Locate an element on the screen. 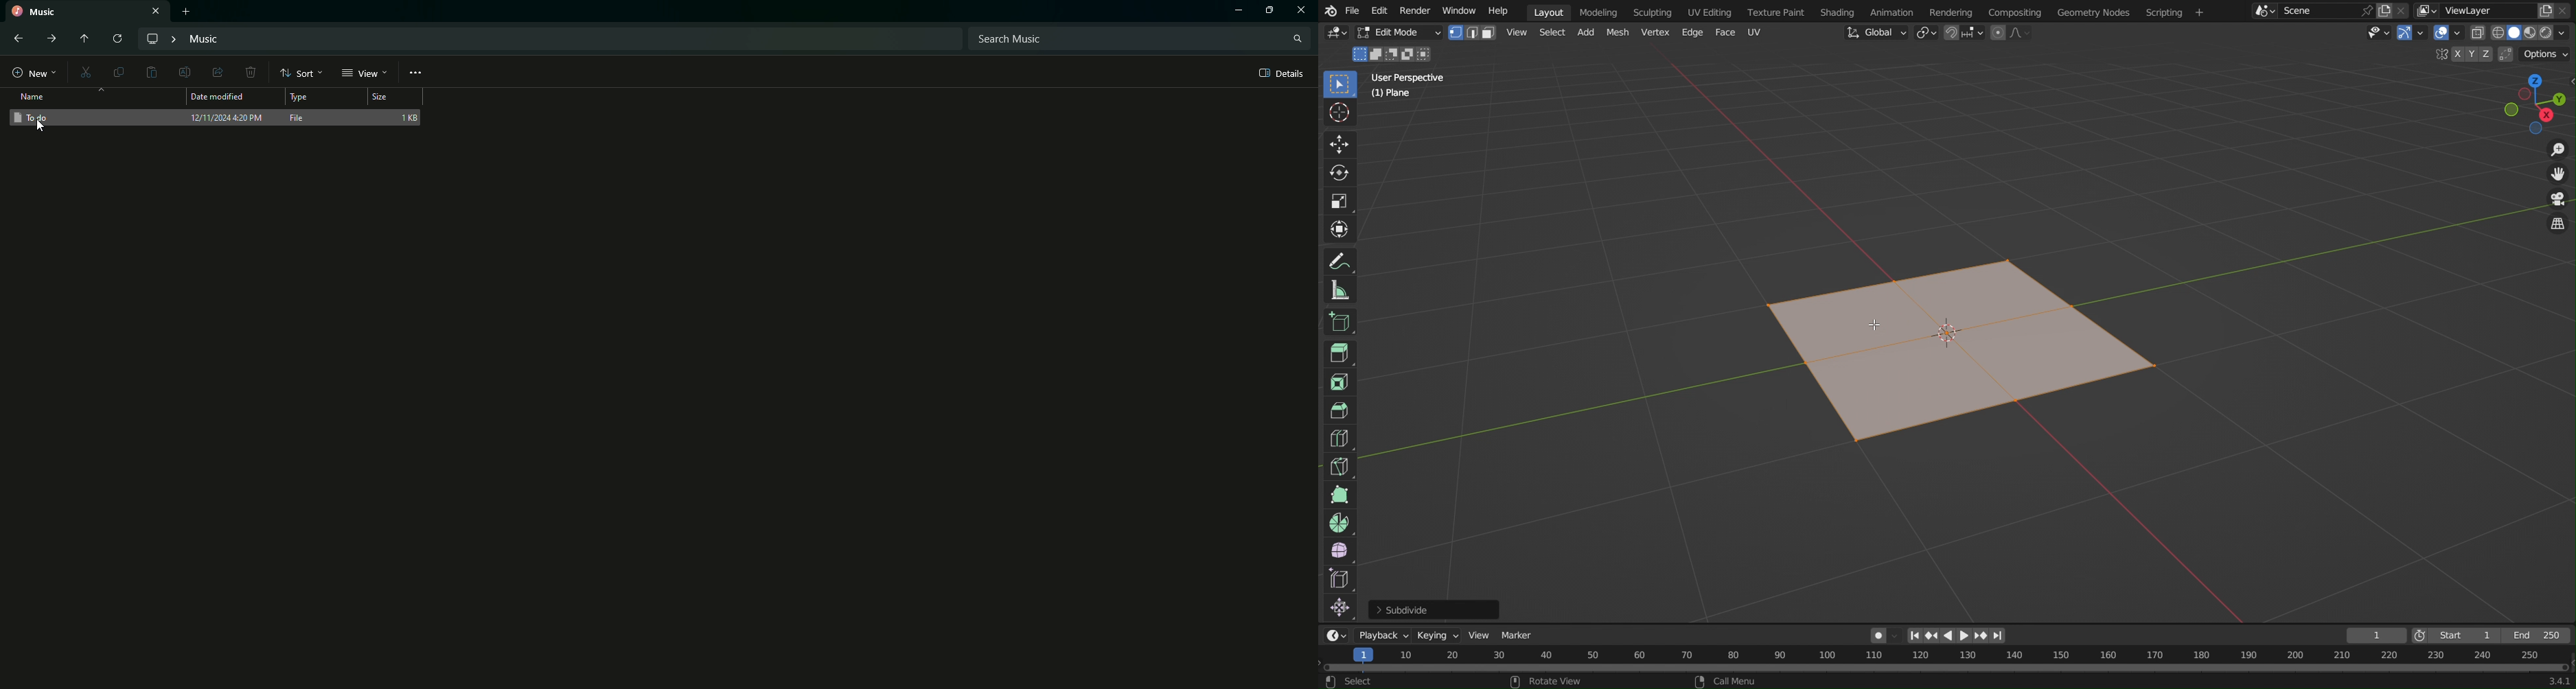  Sculpting is located at coordinates (1652, 11).